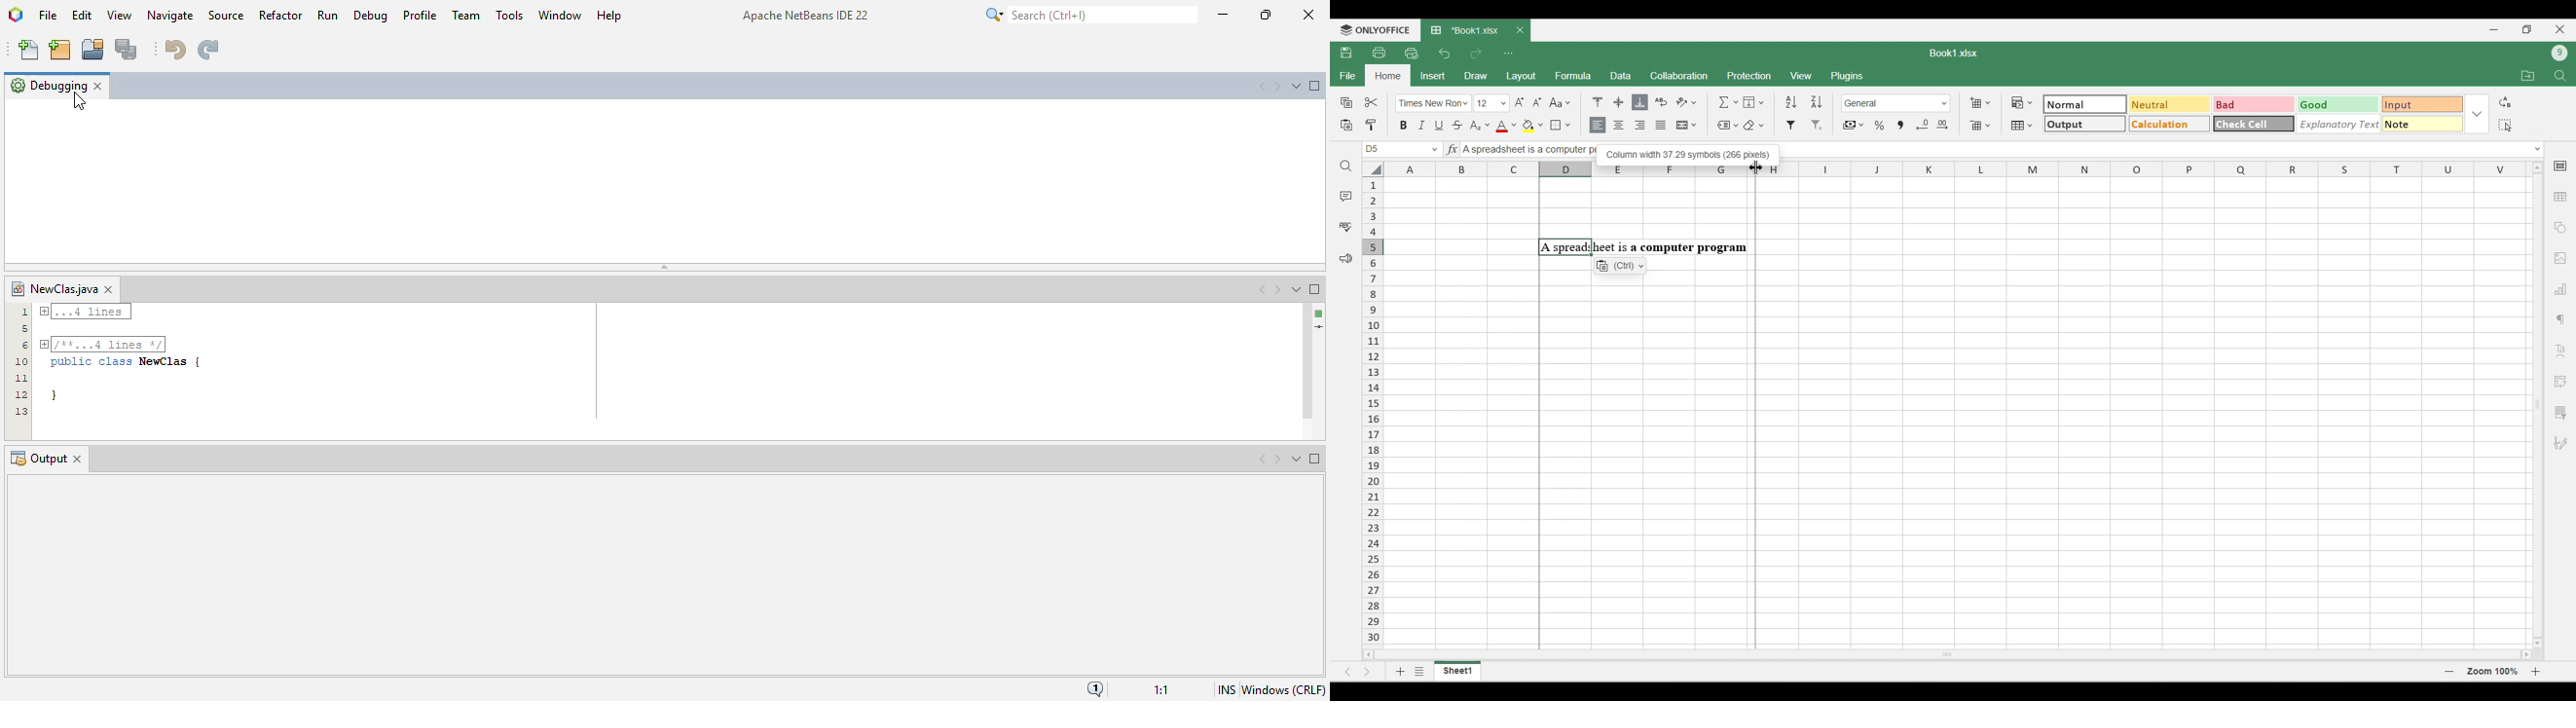 The image size is (2576, 728). What do you see at coordinates (1728, 102) in the screenshot?
I see `Summation options` at bounding box center [1728, 102].